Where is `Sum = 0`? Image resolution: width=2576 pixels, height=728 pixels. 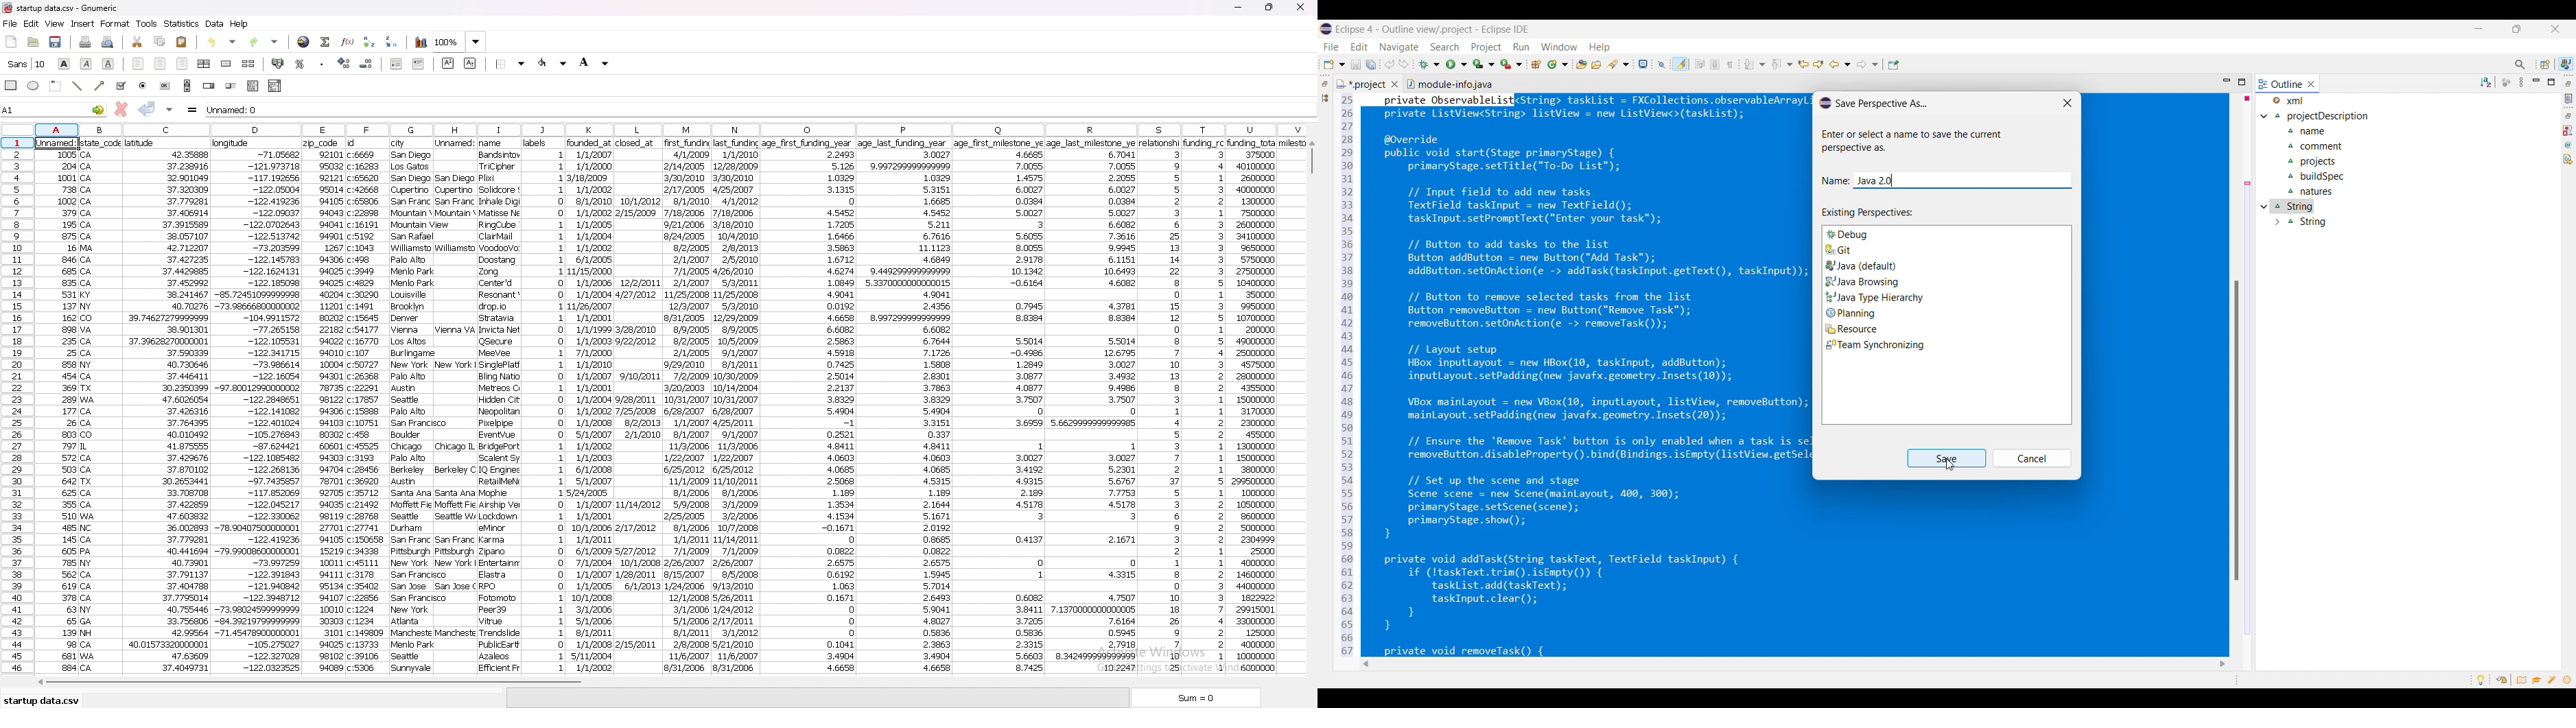 Sum = 0 is located at coordinates (1206, 698).